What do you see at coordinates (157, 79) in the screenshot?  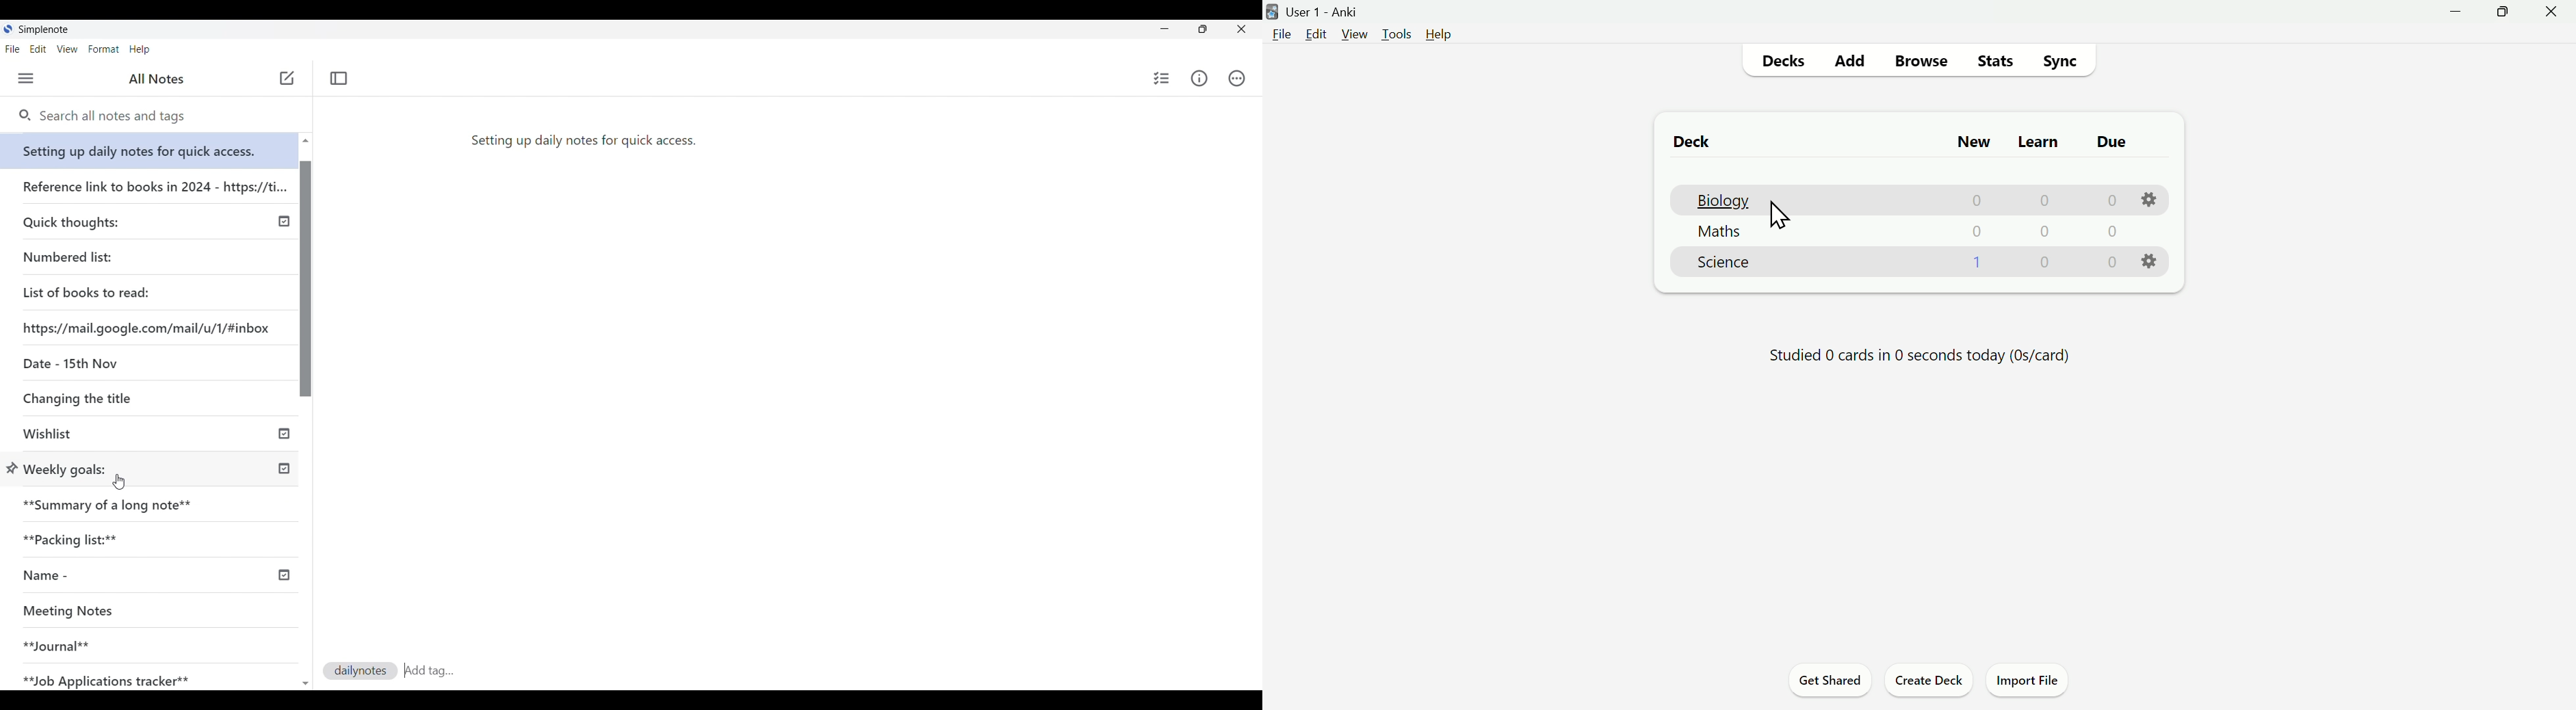 I see `All notes` at bounding box center [157, 79].